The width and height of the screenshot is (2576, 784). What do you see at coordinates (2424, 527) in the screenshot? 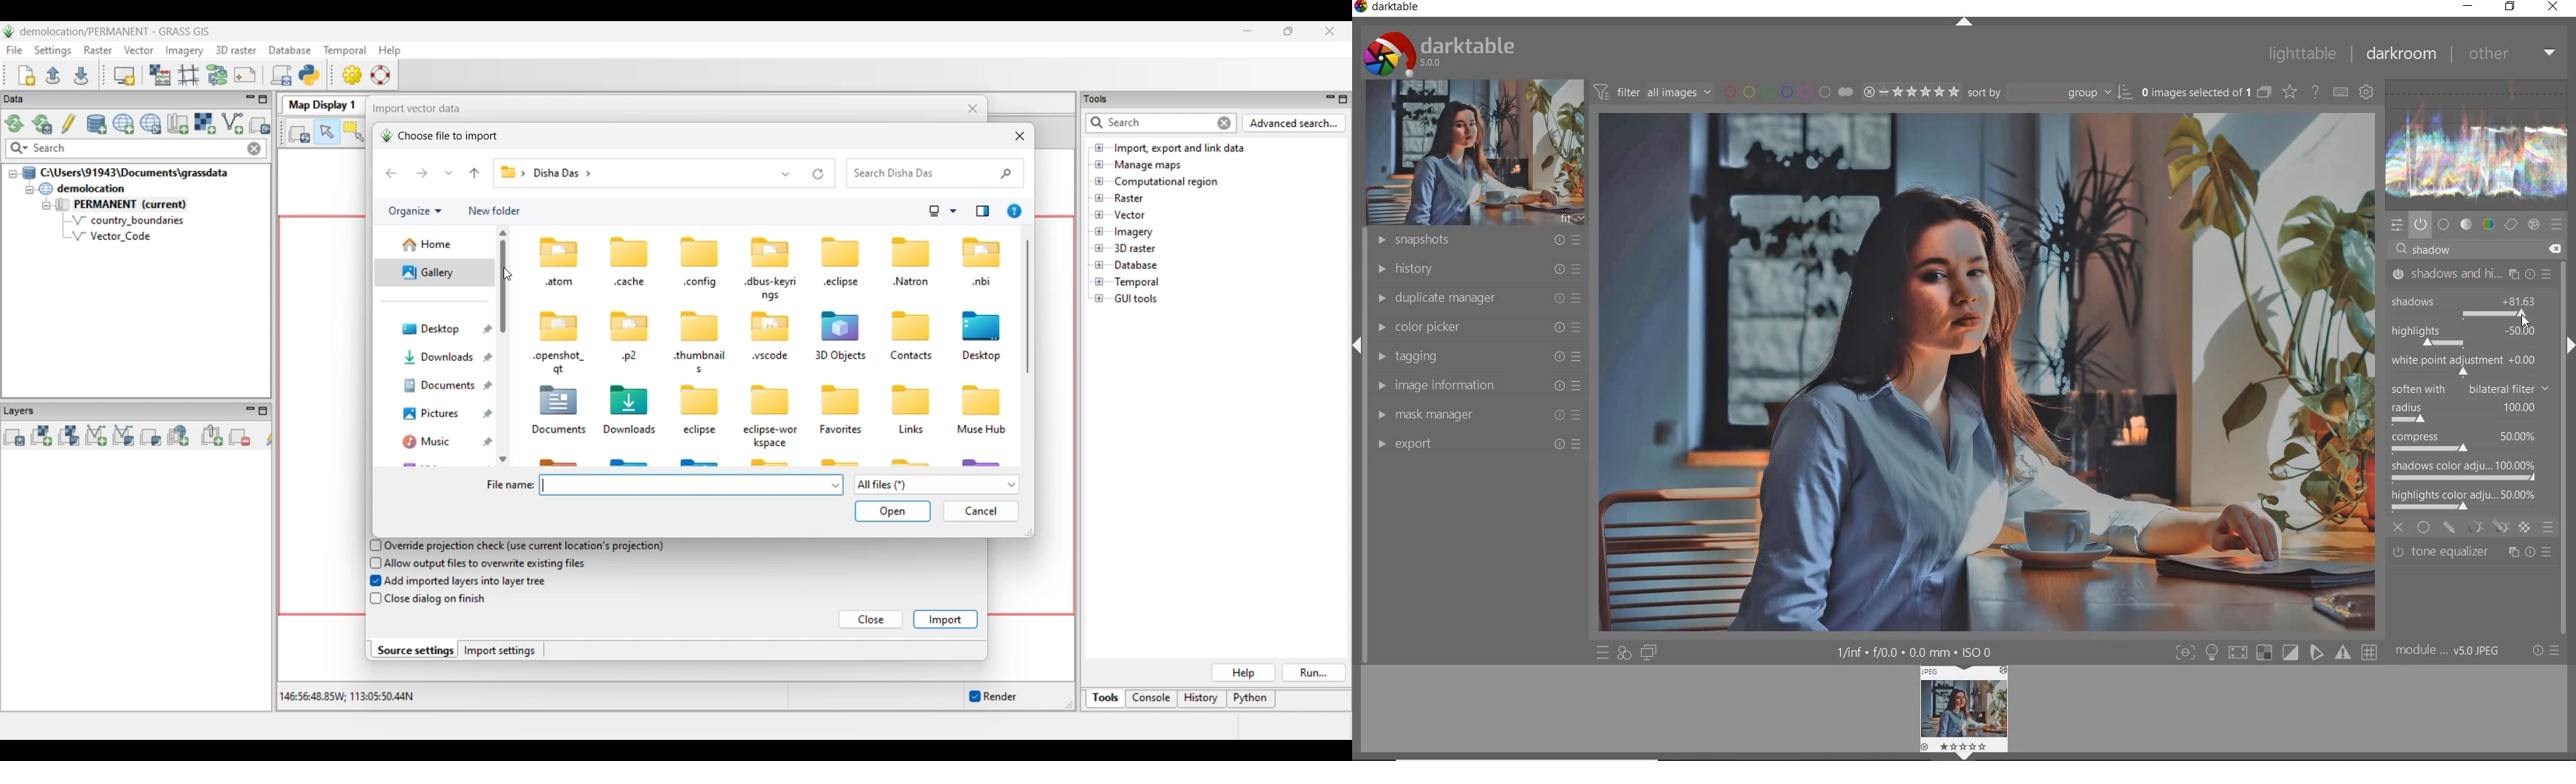
I see `uniformly` at bounding box center [2424, 527].